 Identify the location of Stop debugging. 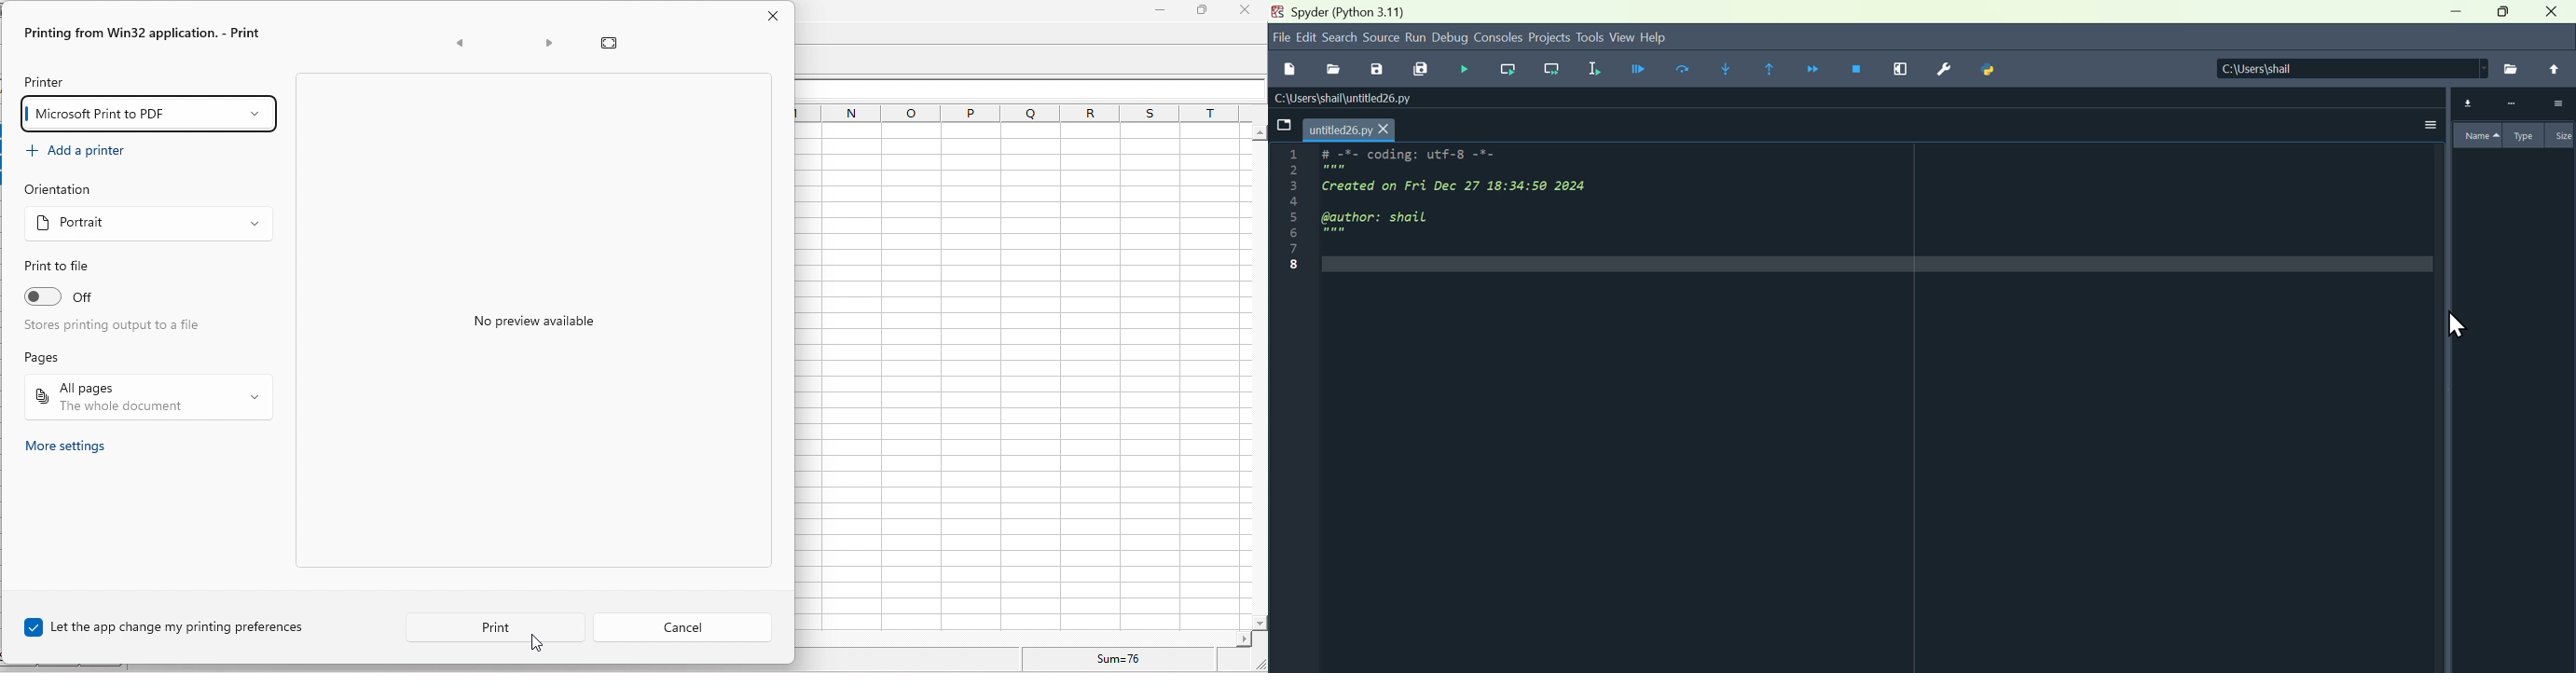
(1859, 71).